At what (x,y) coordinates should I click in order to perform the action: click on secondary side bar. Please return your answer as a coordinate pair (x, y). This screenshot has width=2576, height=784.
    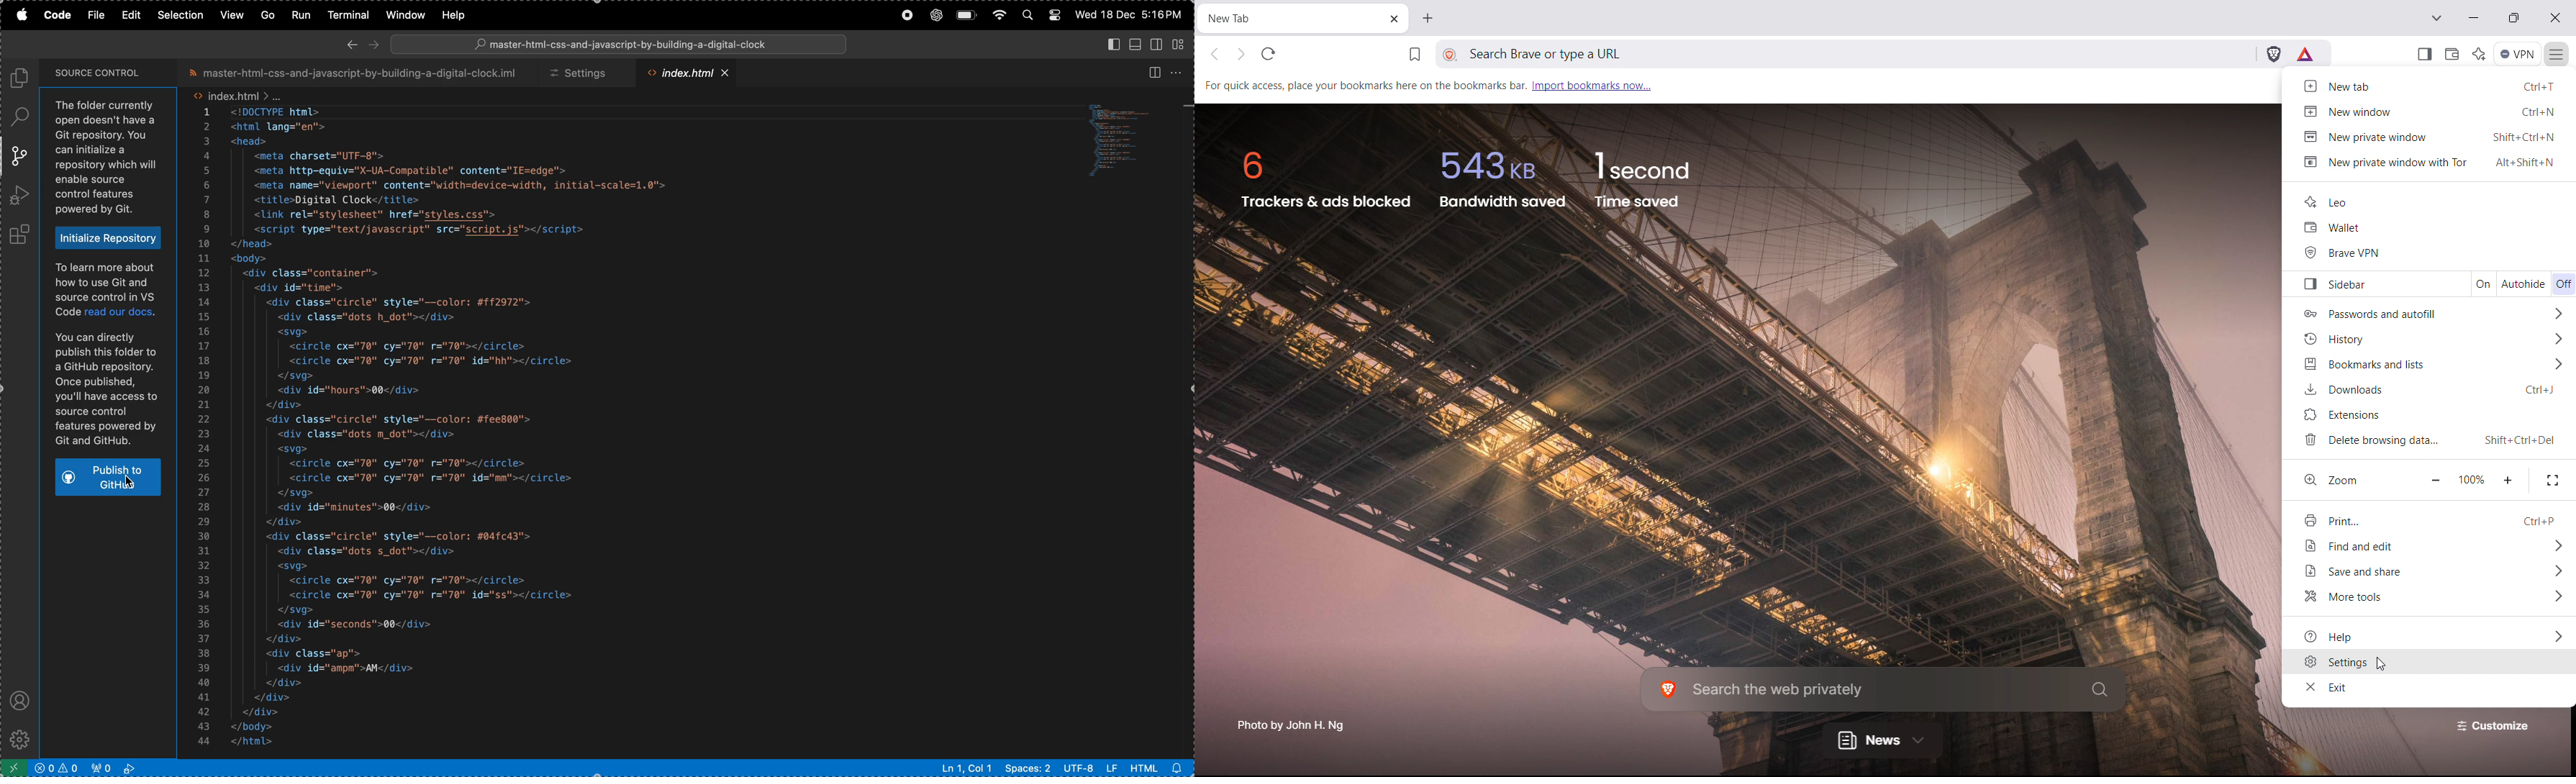
    Looking at the image, I should click on (1155, 46).